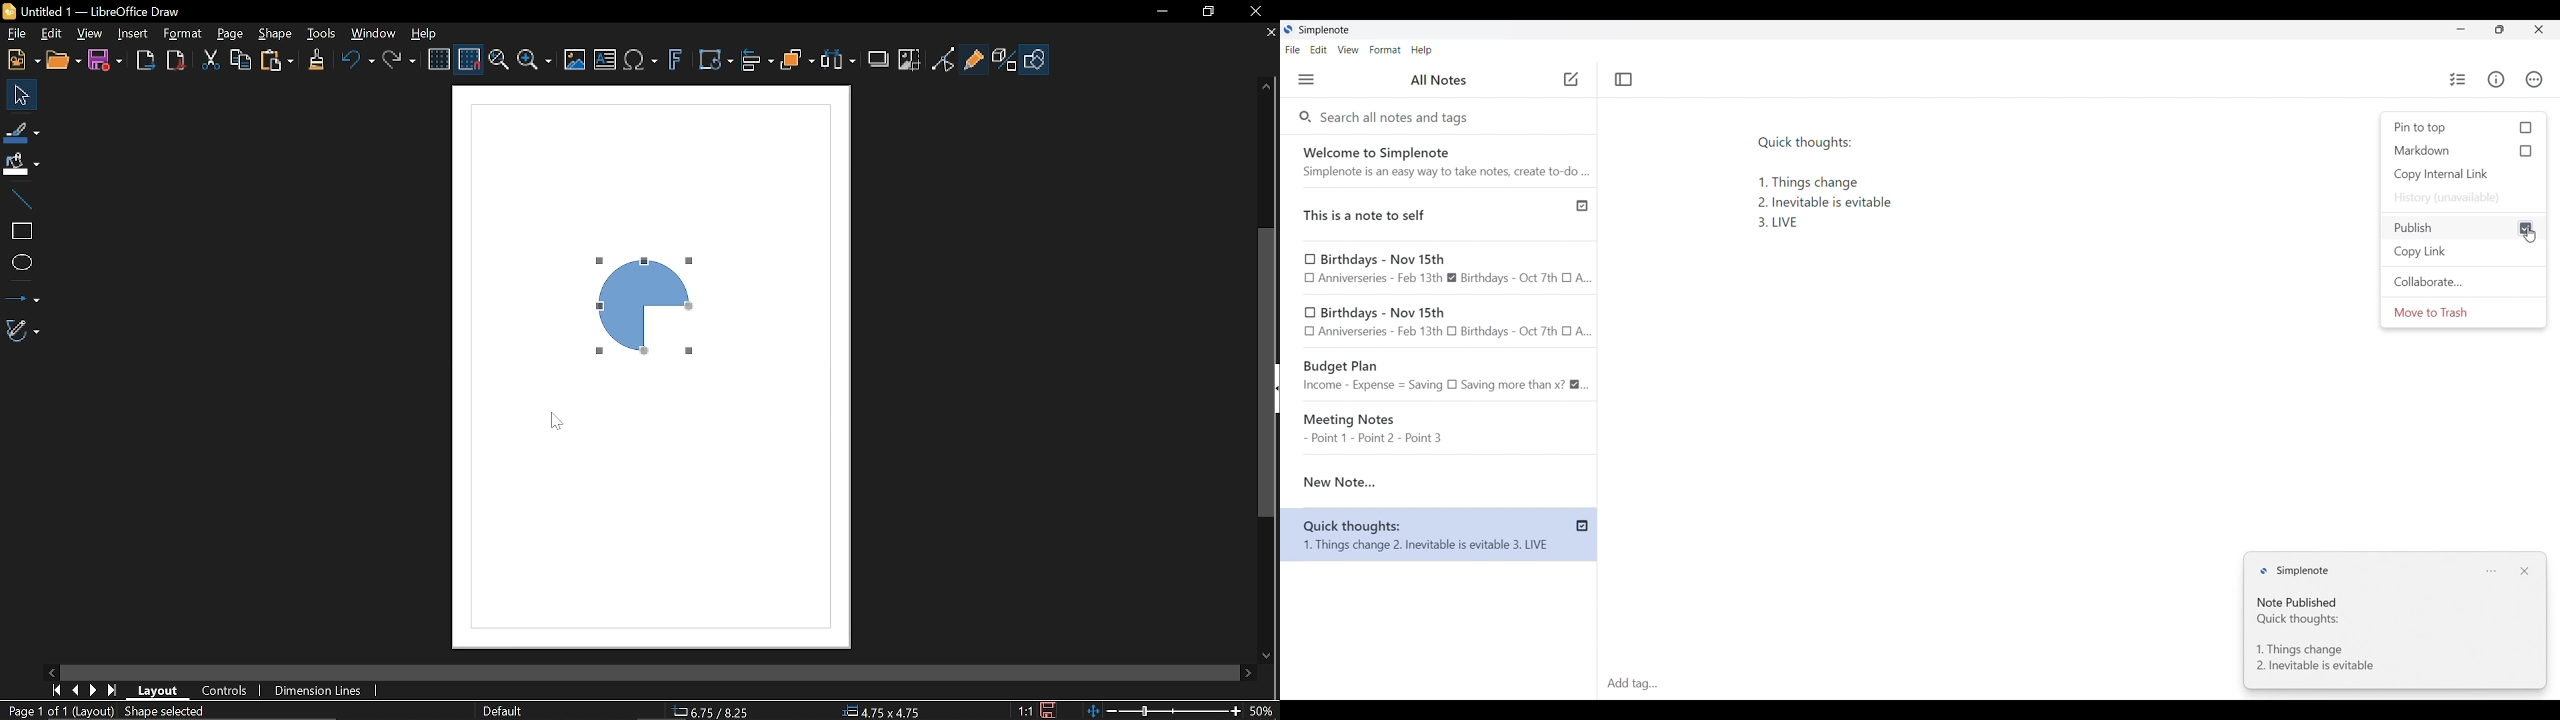  Describe the element at coordinates (226, 691) in the screenshot. I see `Controls` at that location.